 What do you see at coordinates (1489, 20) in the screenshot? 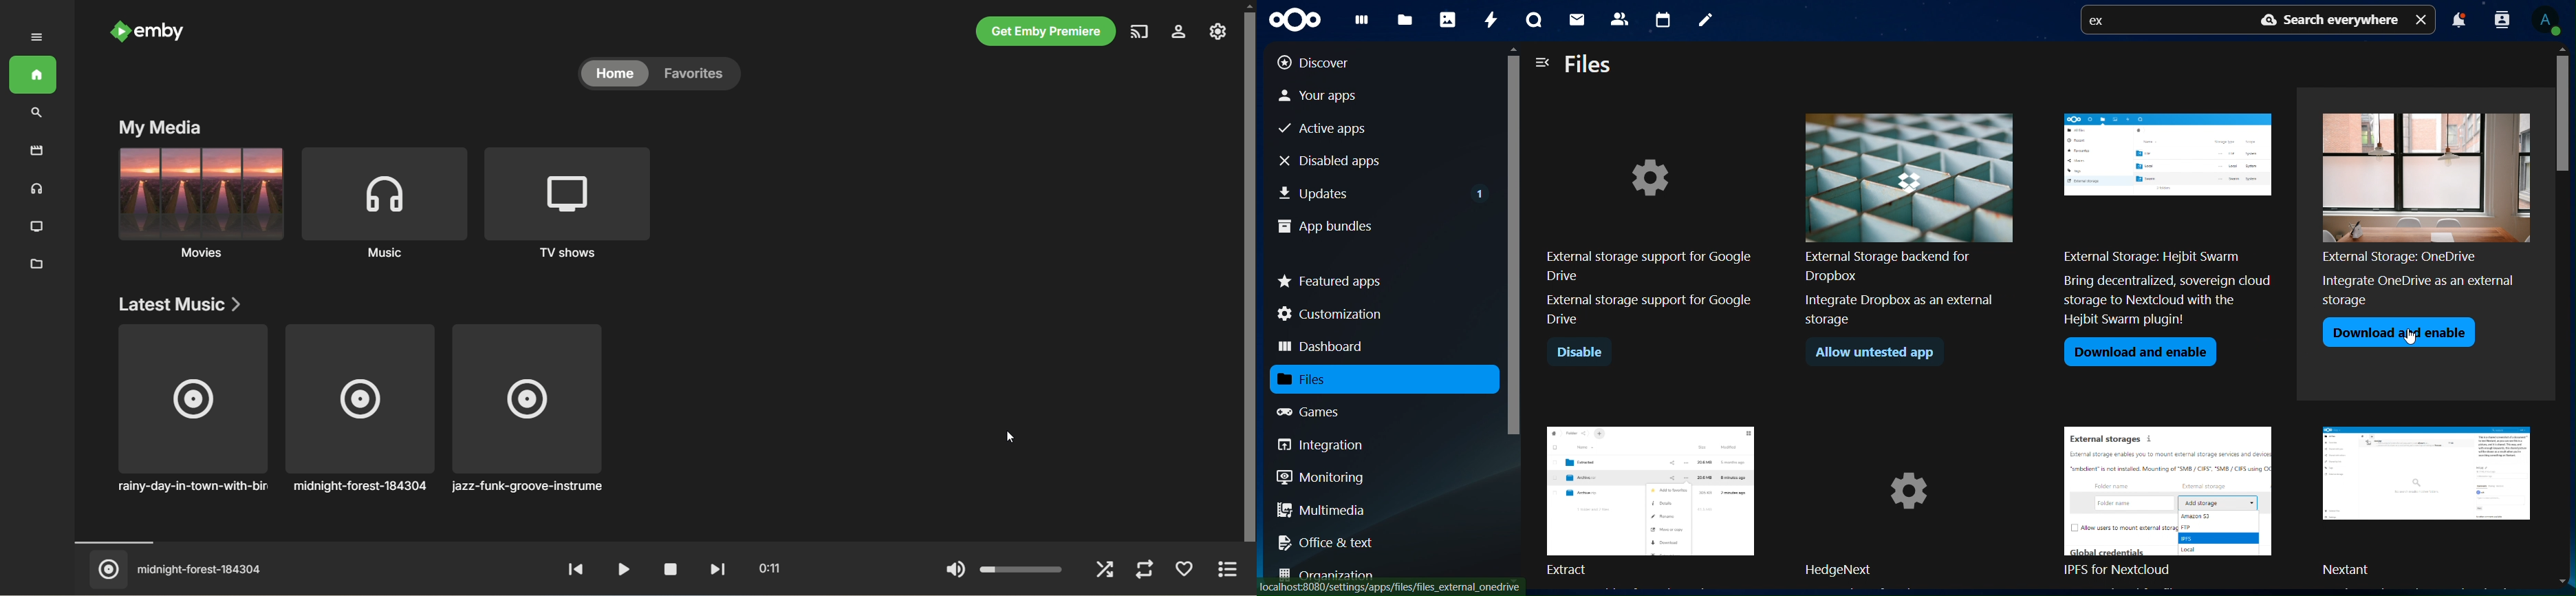
I see `activity` at bounding box center [1489, 20].